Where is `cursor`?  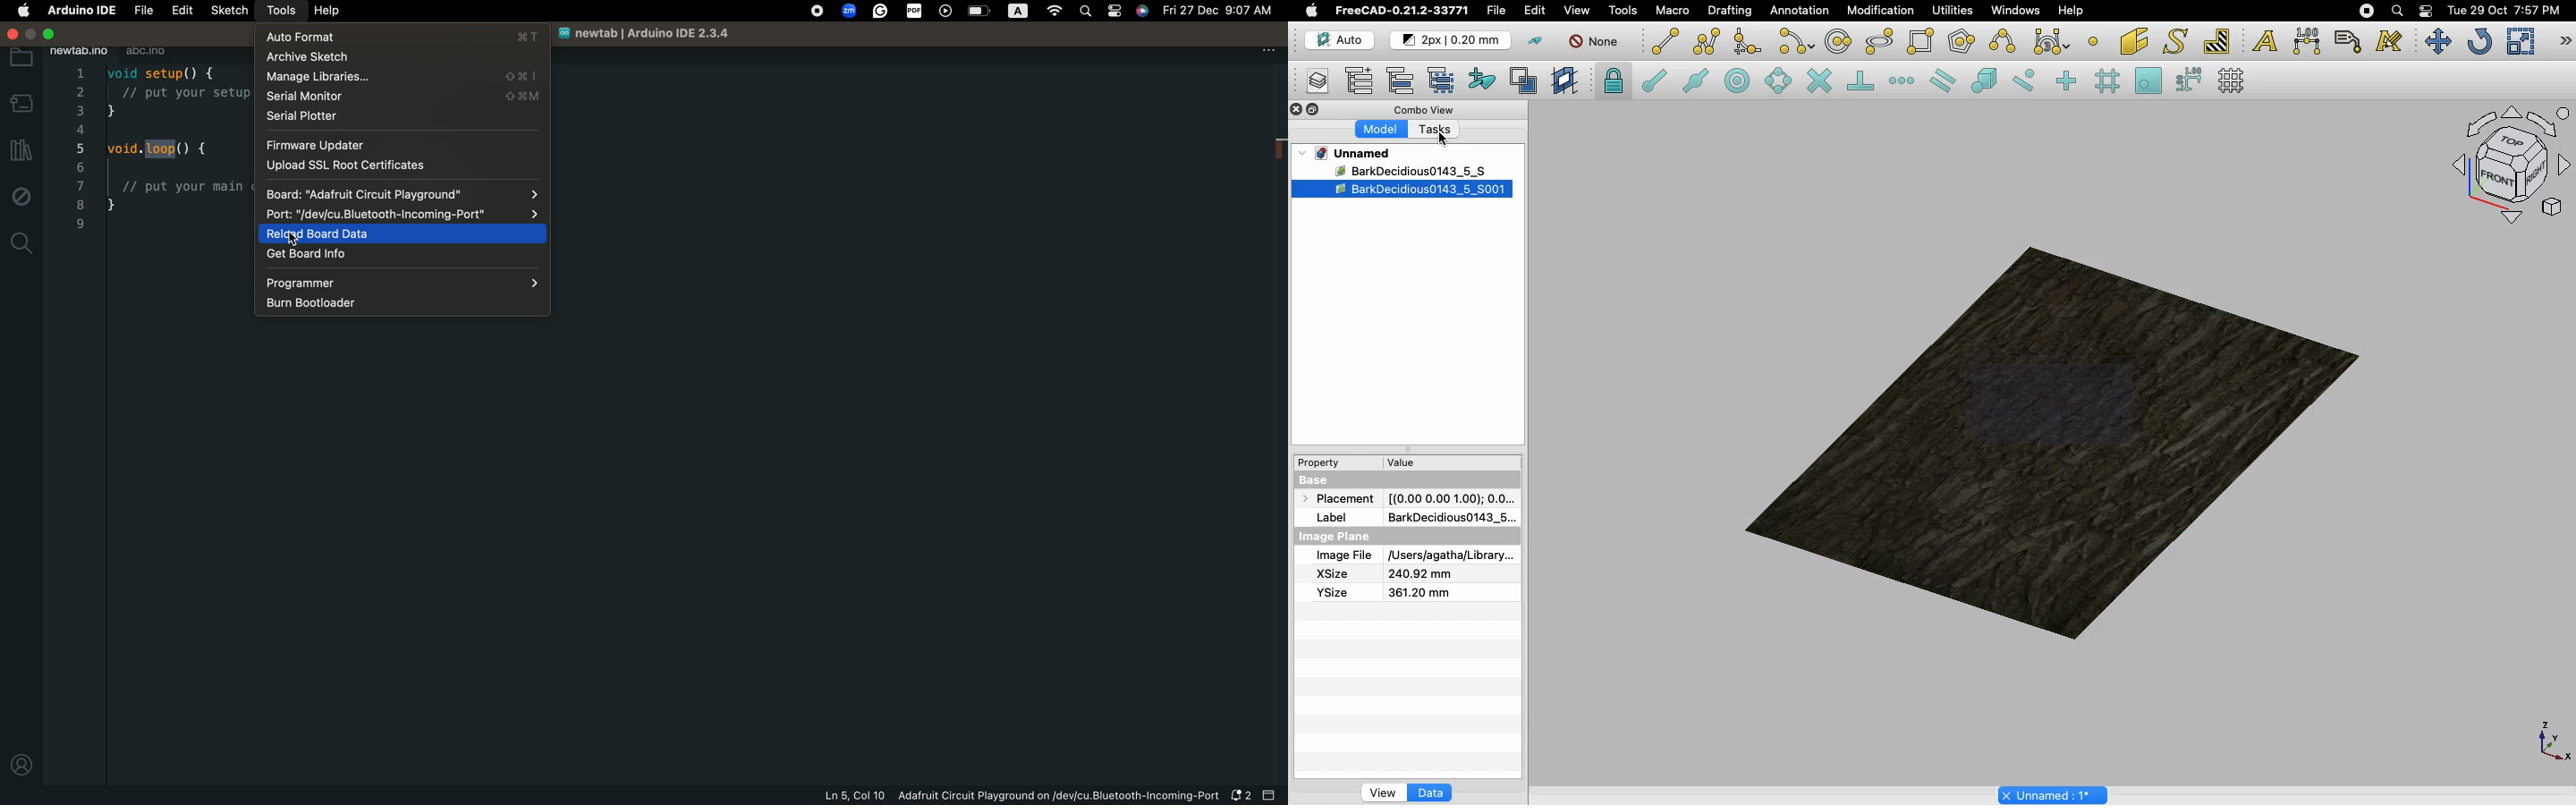 cursor is located at coordinates (294, 239).